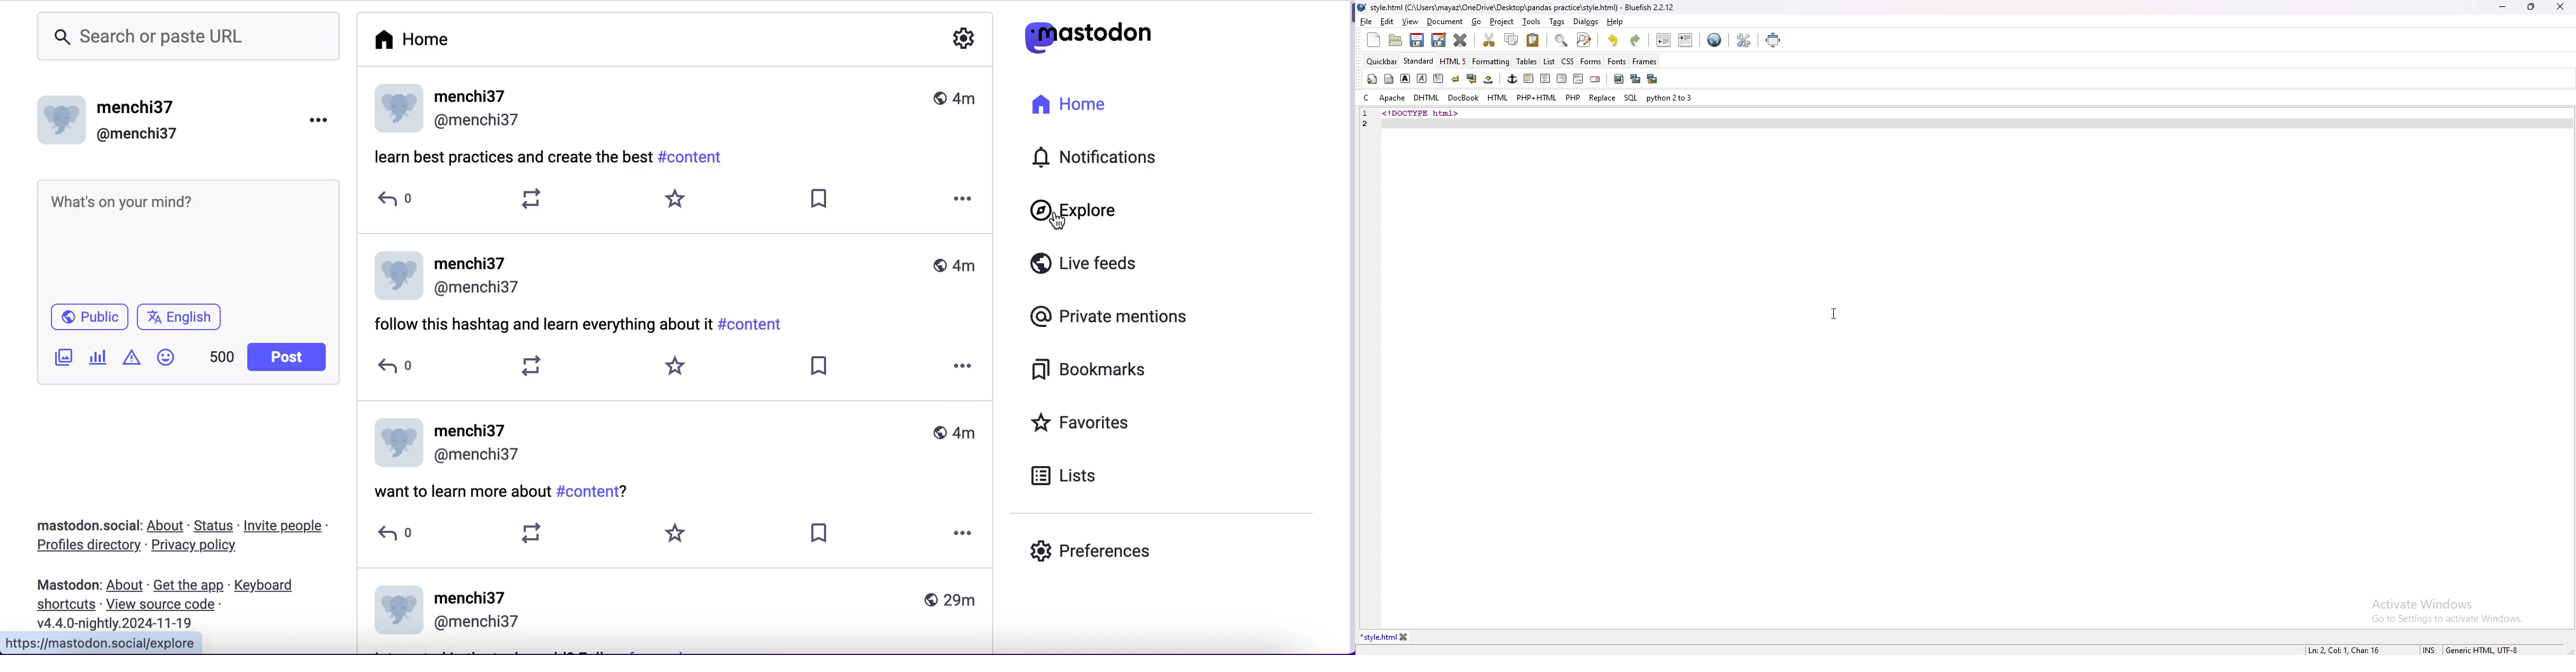 This screenshot has width=2576, height=672. What do you see at coordinates (187, 235) in the screenshot?
I see `post what's on your mind` at bounding box center [187, 235].